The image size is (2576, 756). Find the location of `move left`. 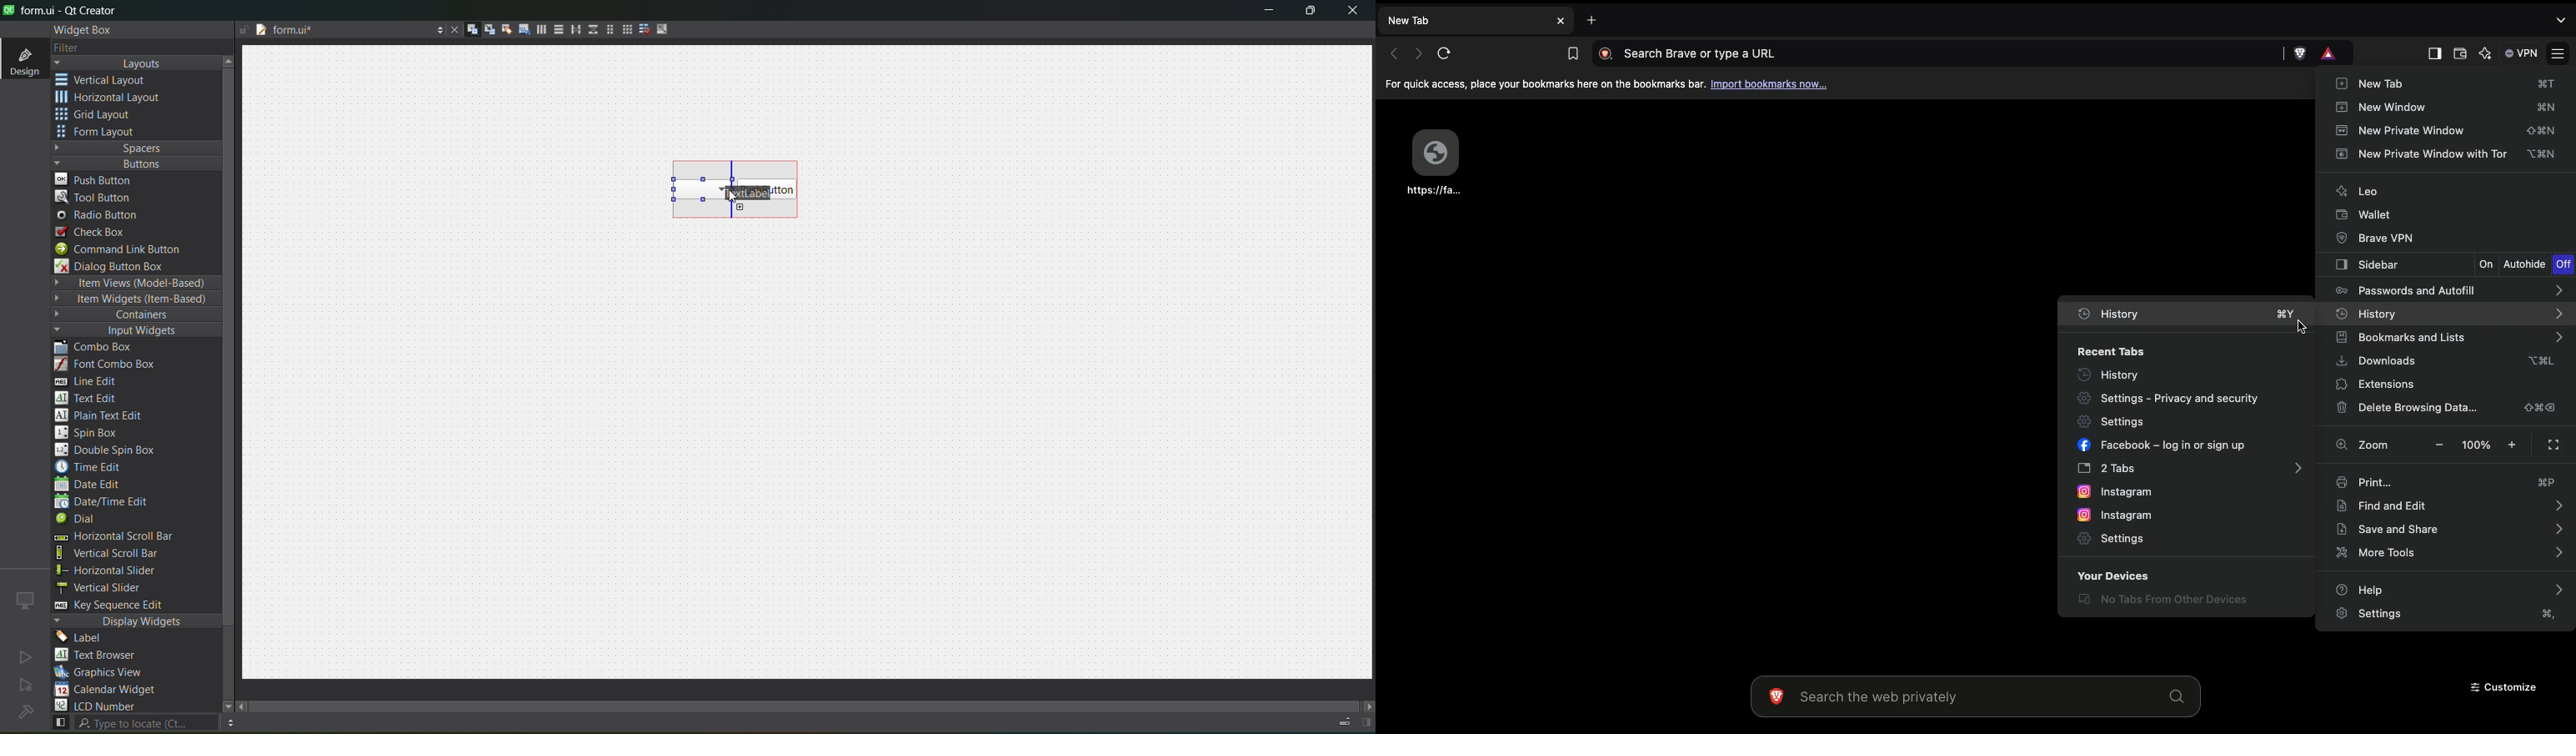

move left is located at coordinates (244, 707).